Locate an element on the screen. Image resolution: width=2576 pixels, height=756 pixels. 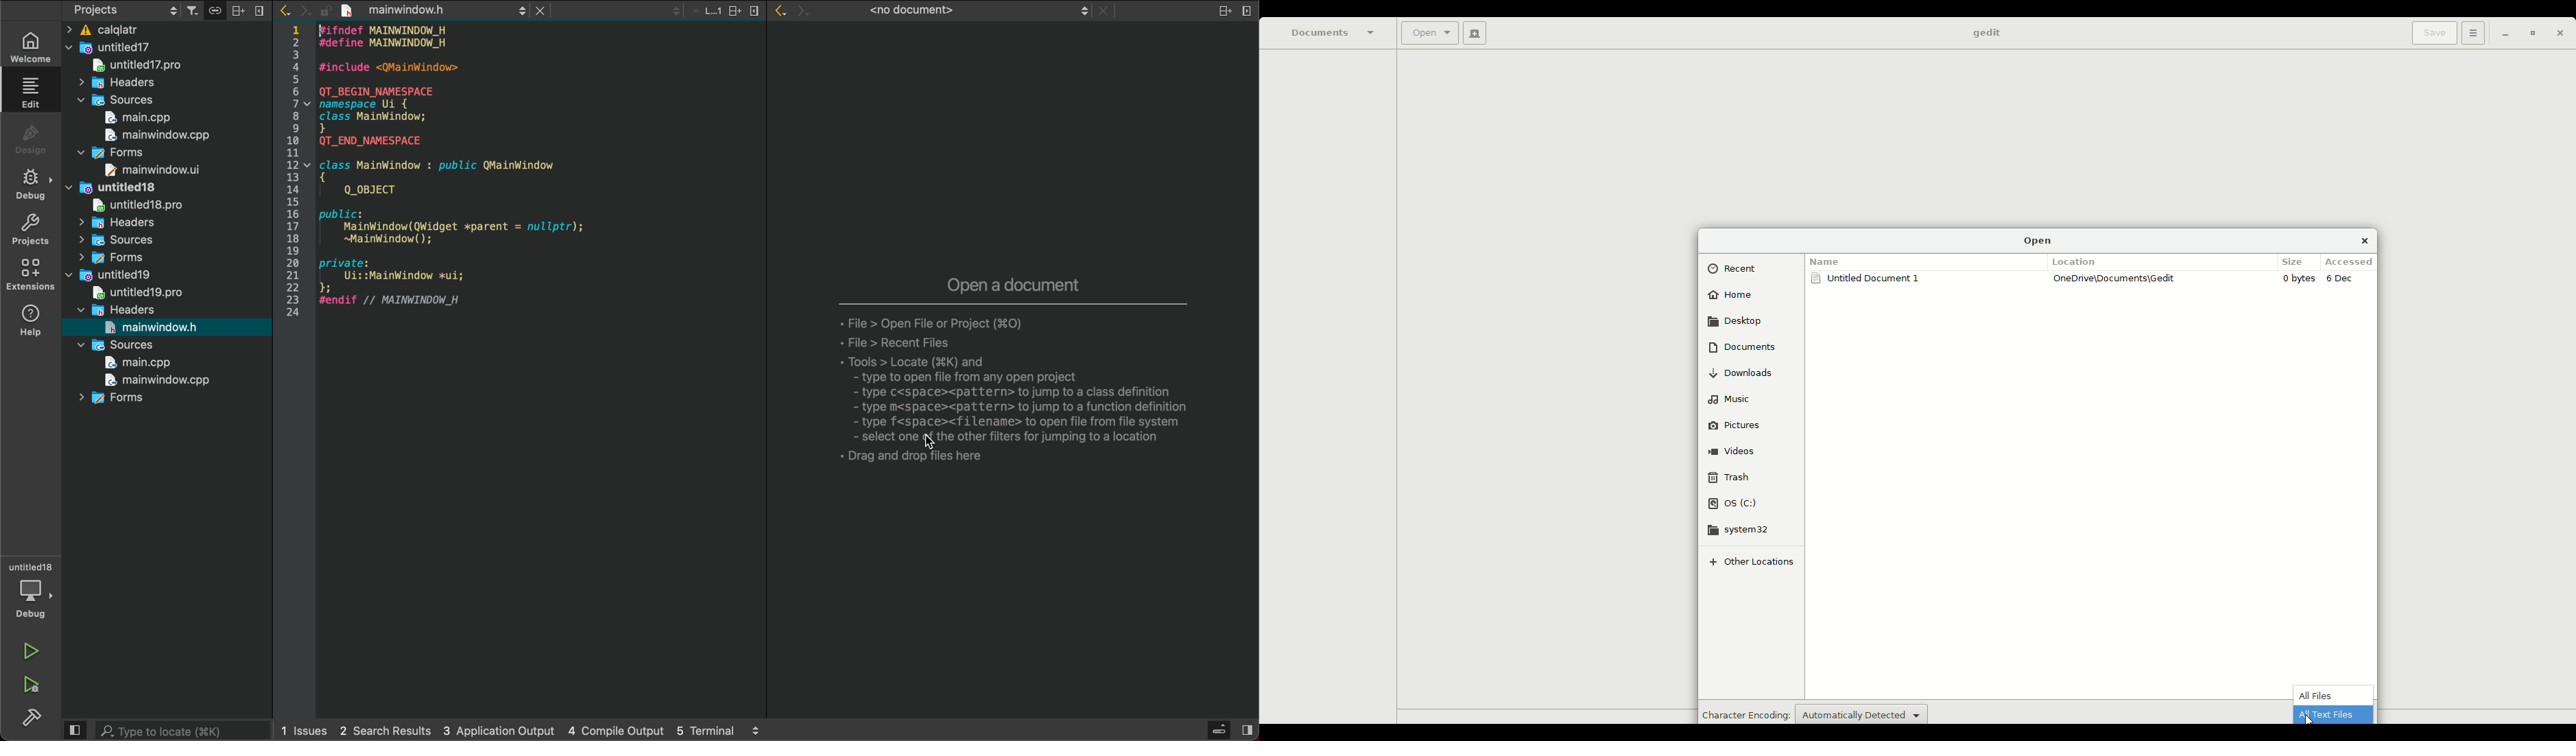
Other locations is located at coordinates (1756, 561).